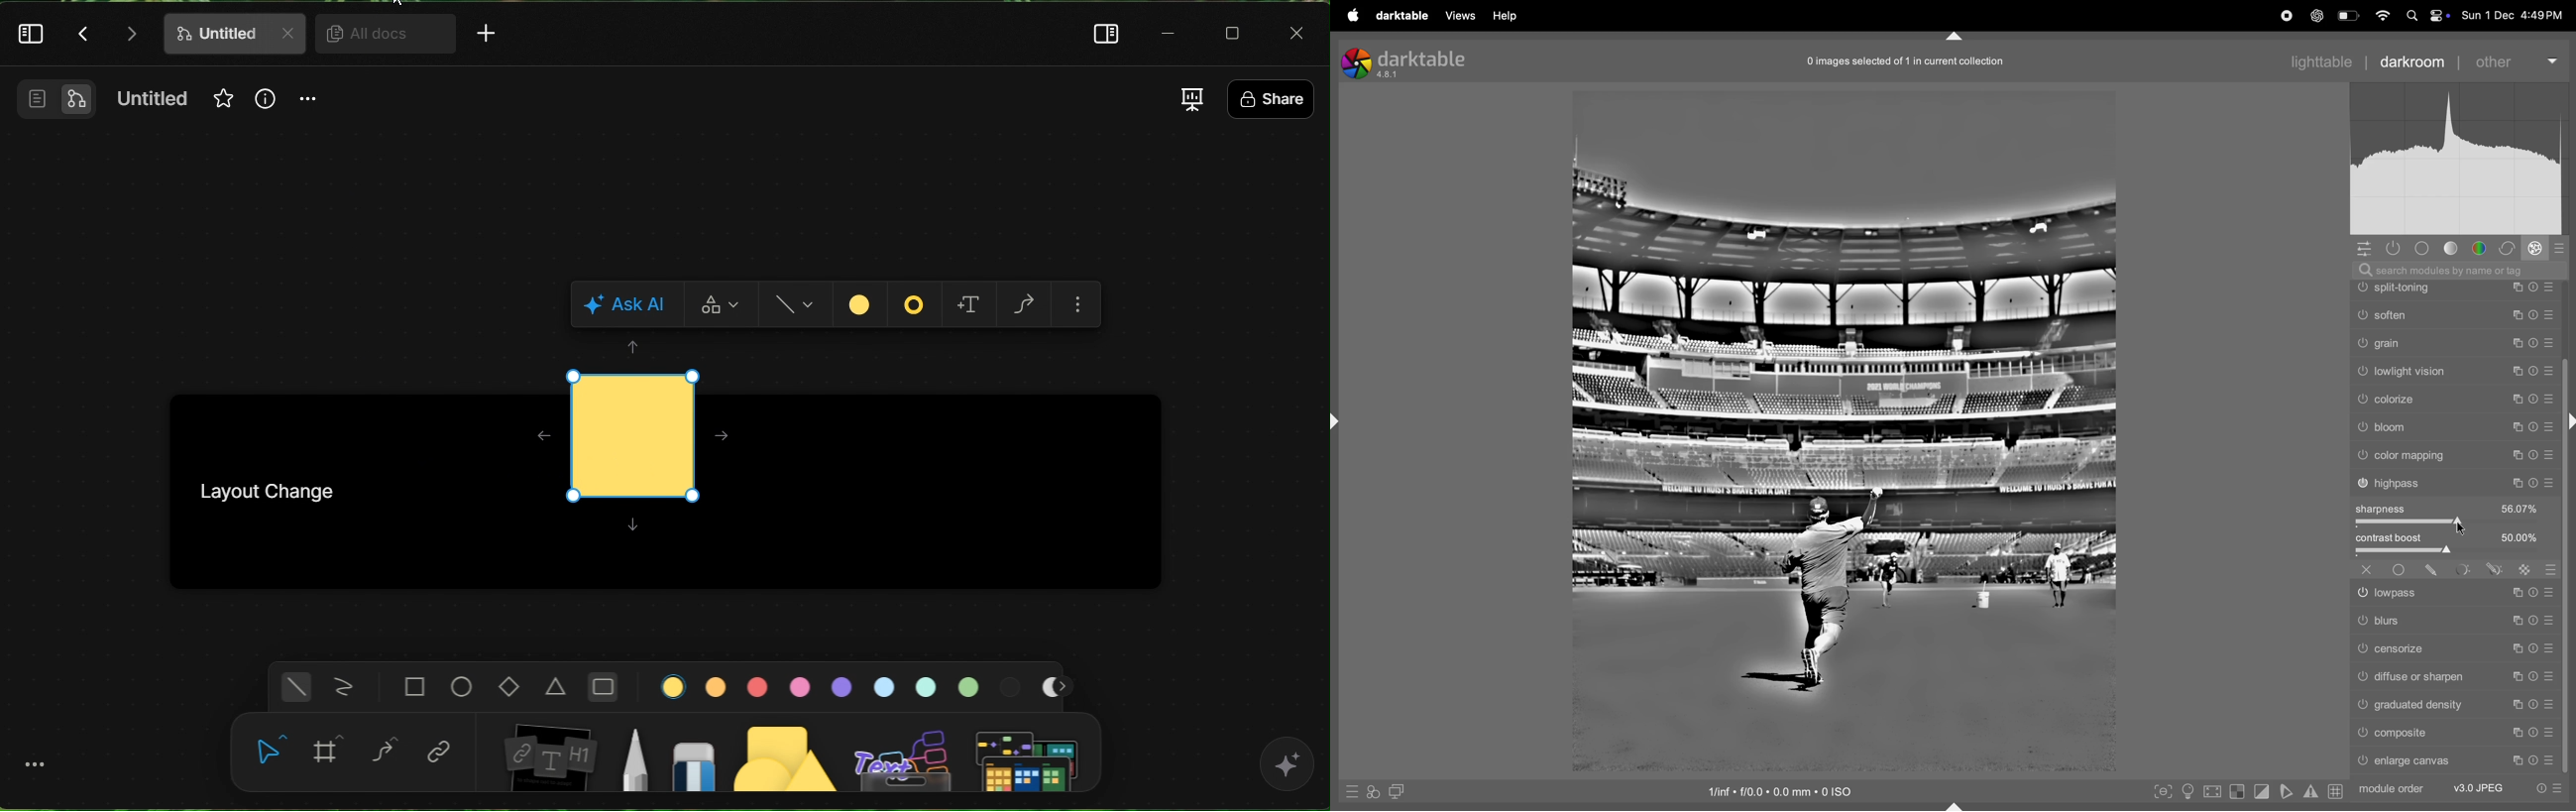 The image size is (2576, 812). Describe the element at coordinates (108, 34) in the screenshot. I see `Actions` at that location.